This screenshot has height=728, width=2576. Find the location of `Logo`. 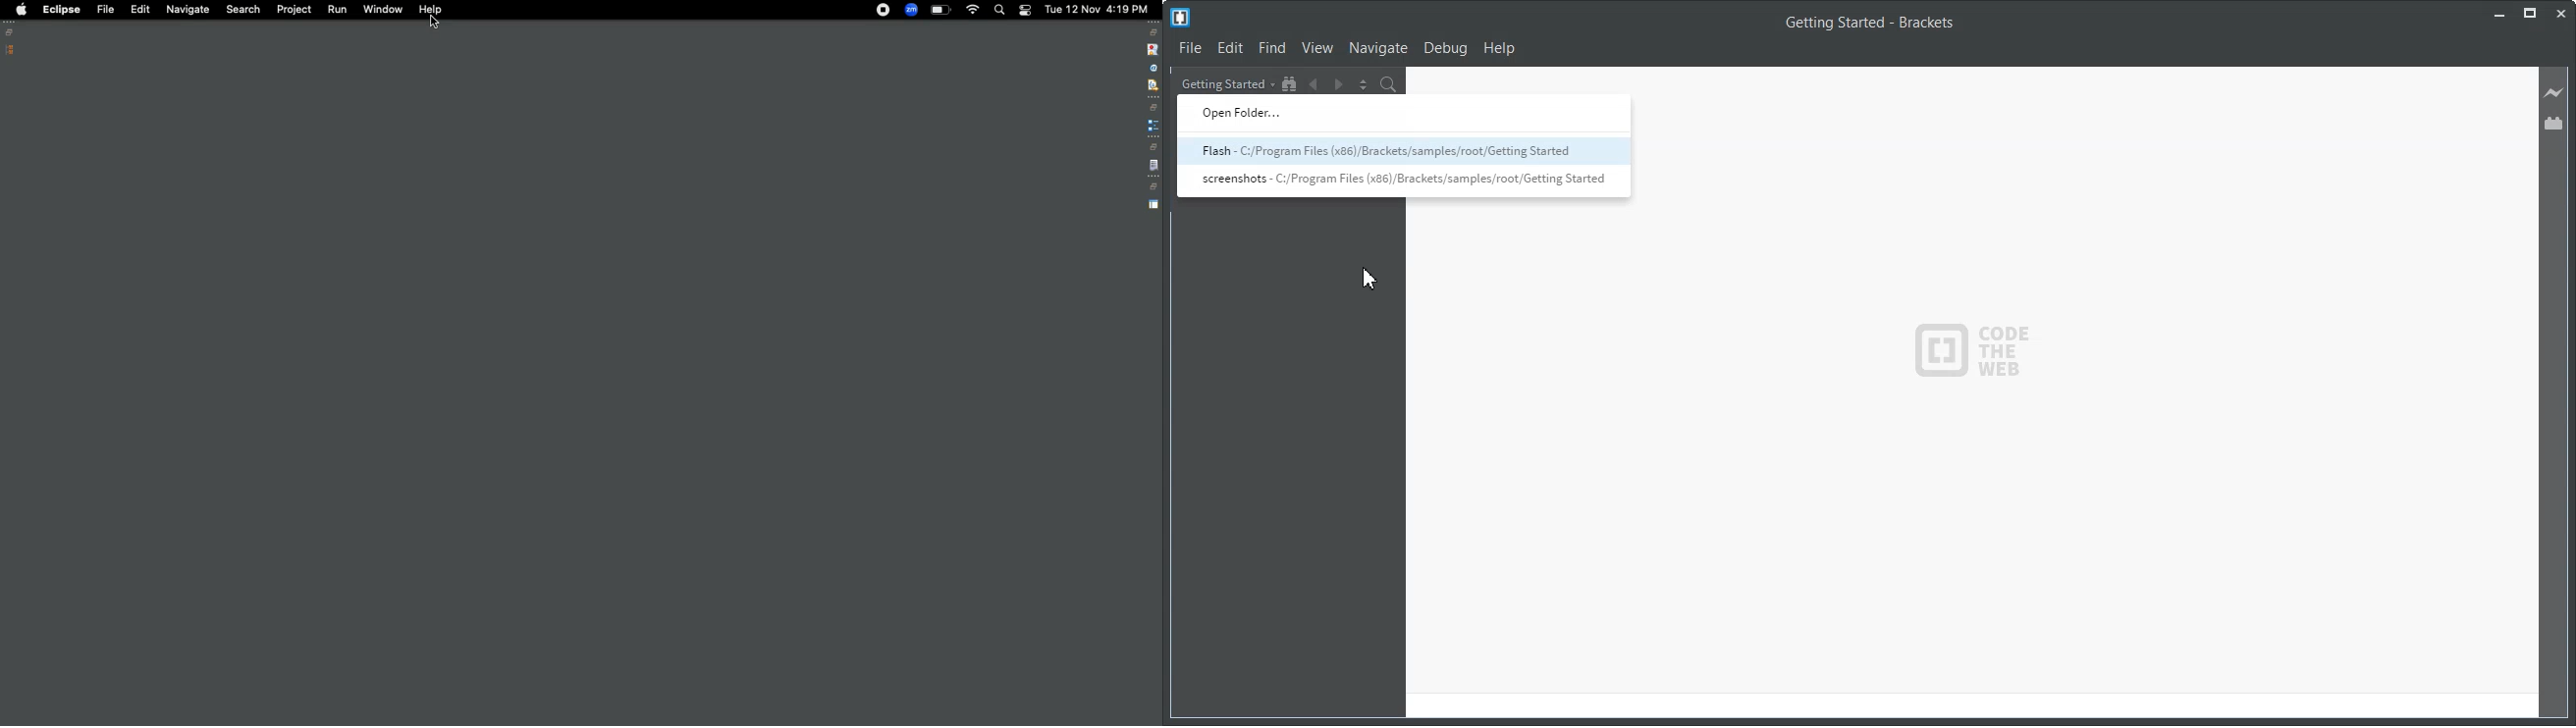

Logo is located at coordinates (1180, 18).